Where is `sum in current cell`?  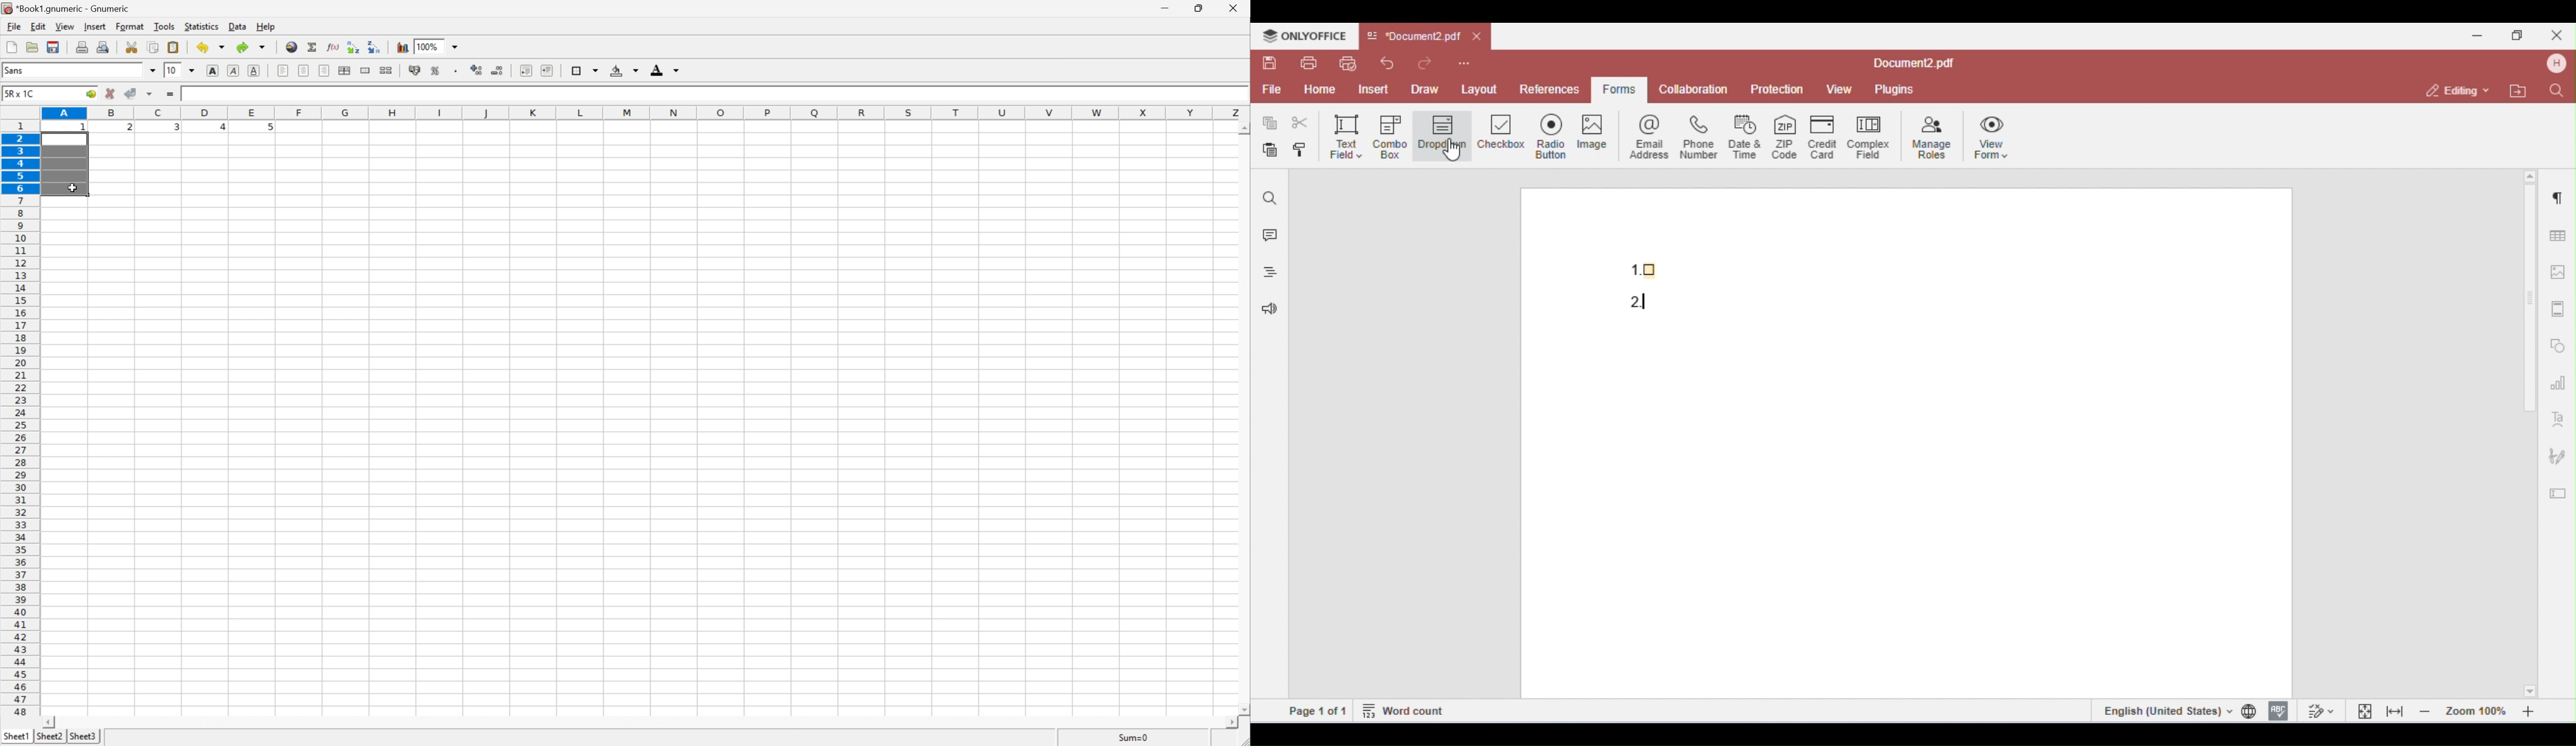
sum in current cell is located at coordinates (314, 47).